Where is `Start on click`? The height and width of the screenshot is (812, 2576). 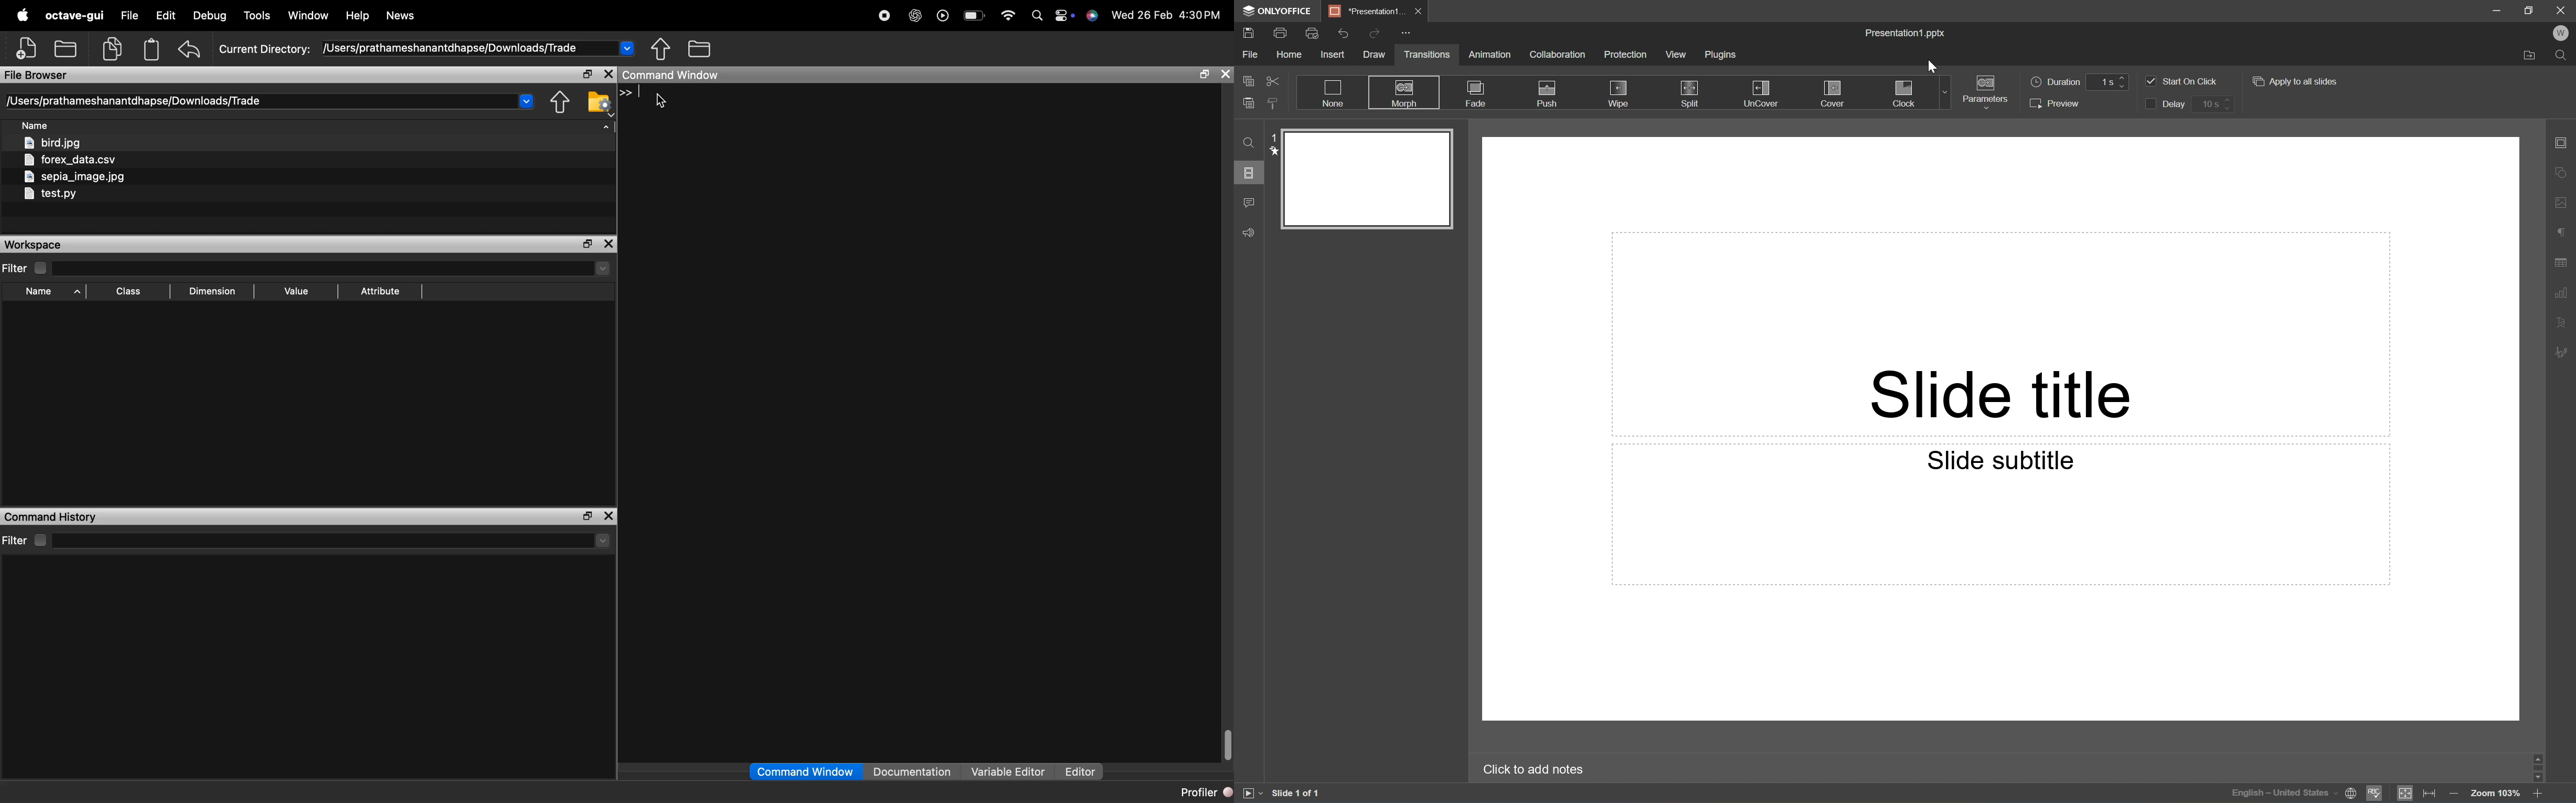 Start on click is located at coordinates (2189, 81).